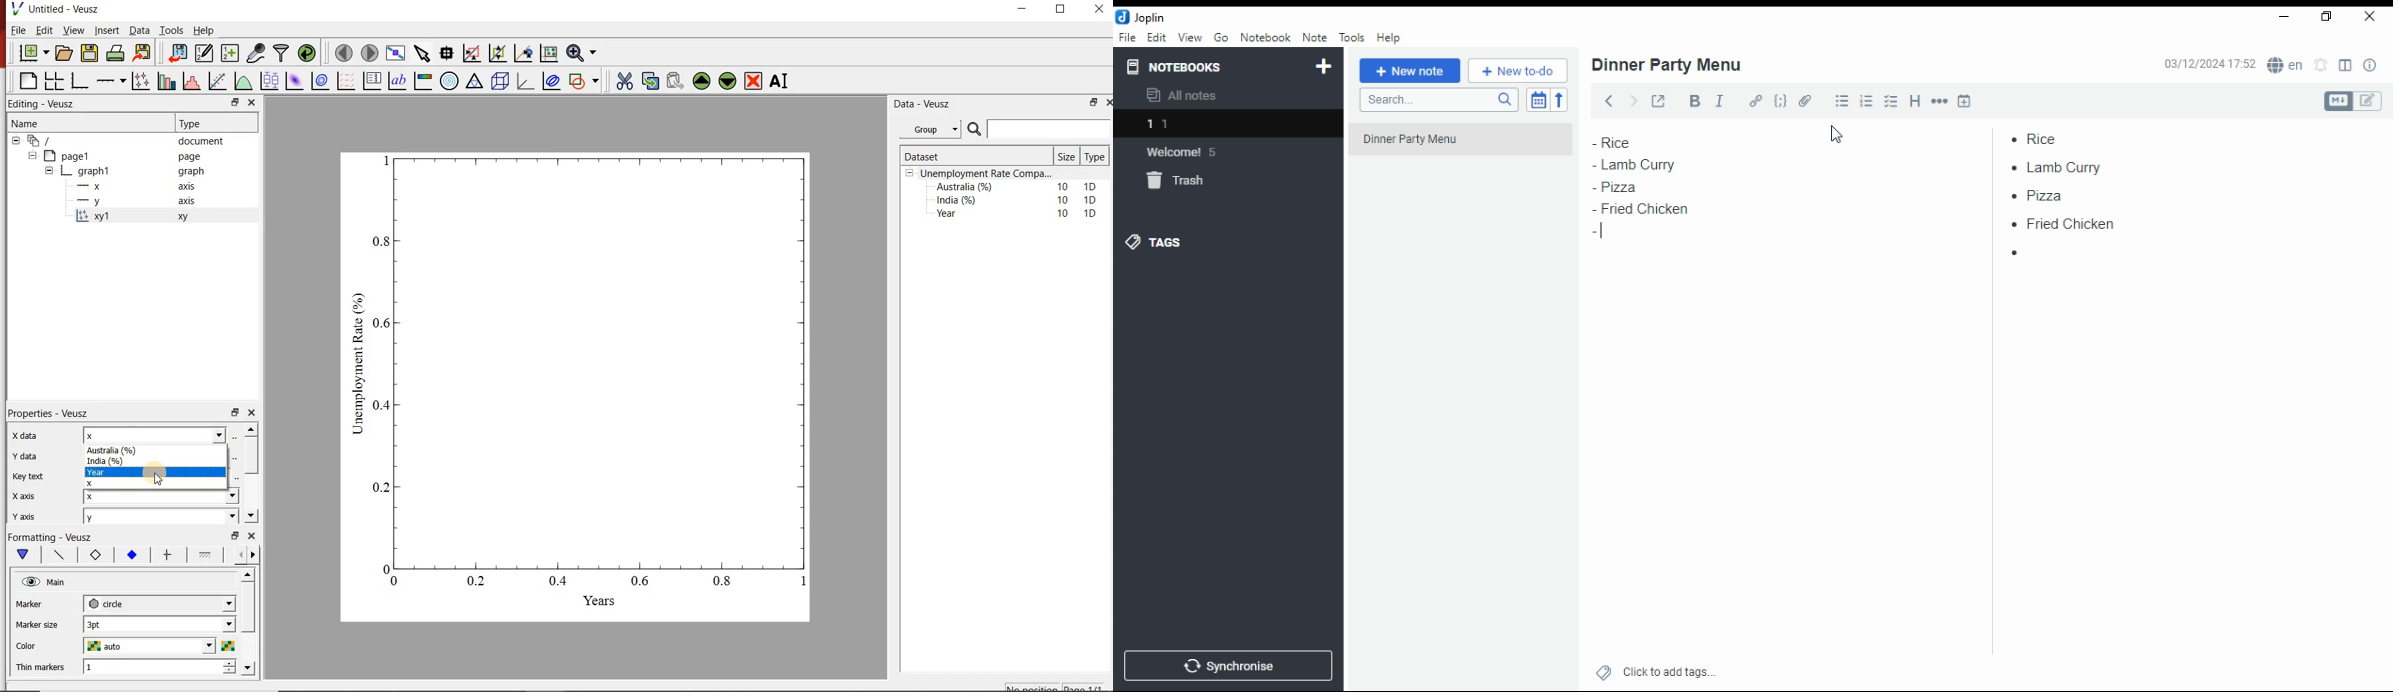 The width and height of the screenshot is (2408, 700). What do you see at coordinates (398, 81) in the screenshot?
I see `text label` at bounding box center [398, 81].